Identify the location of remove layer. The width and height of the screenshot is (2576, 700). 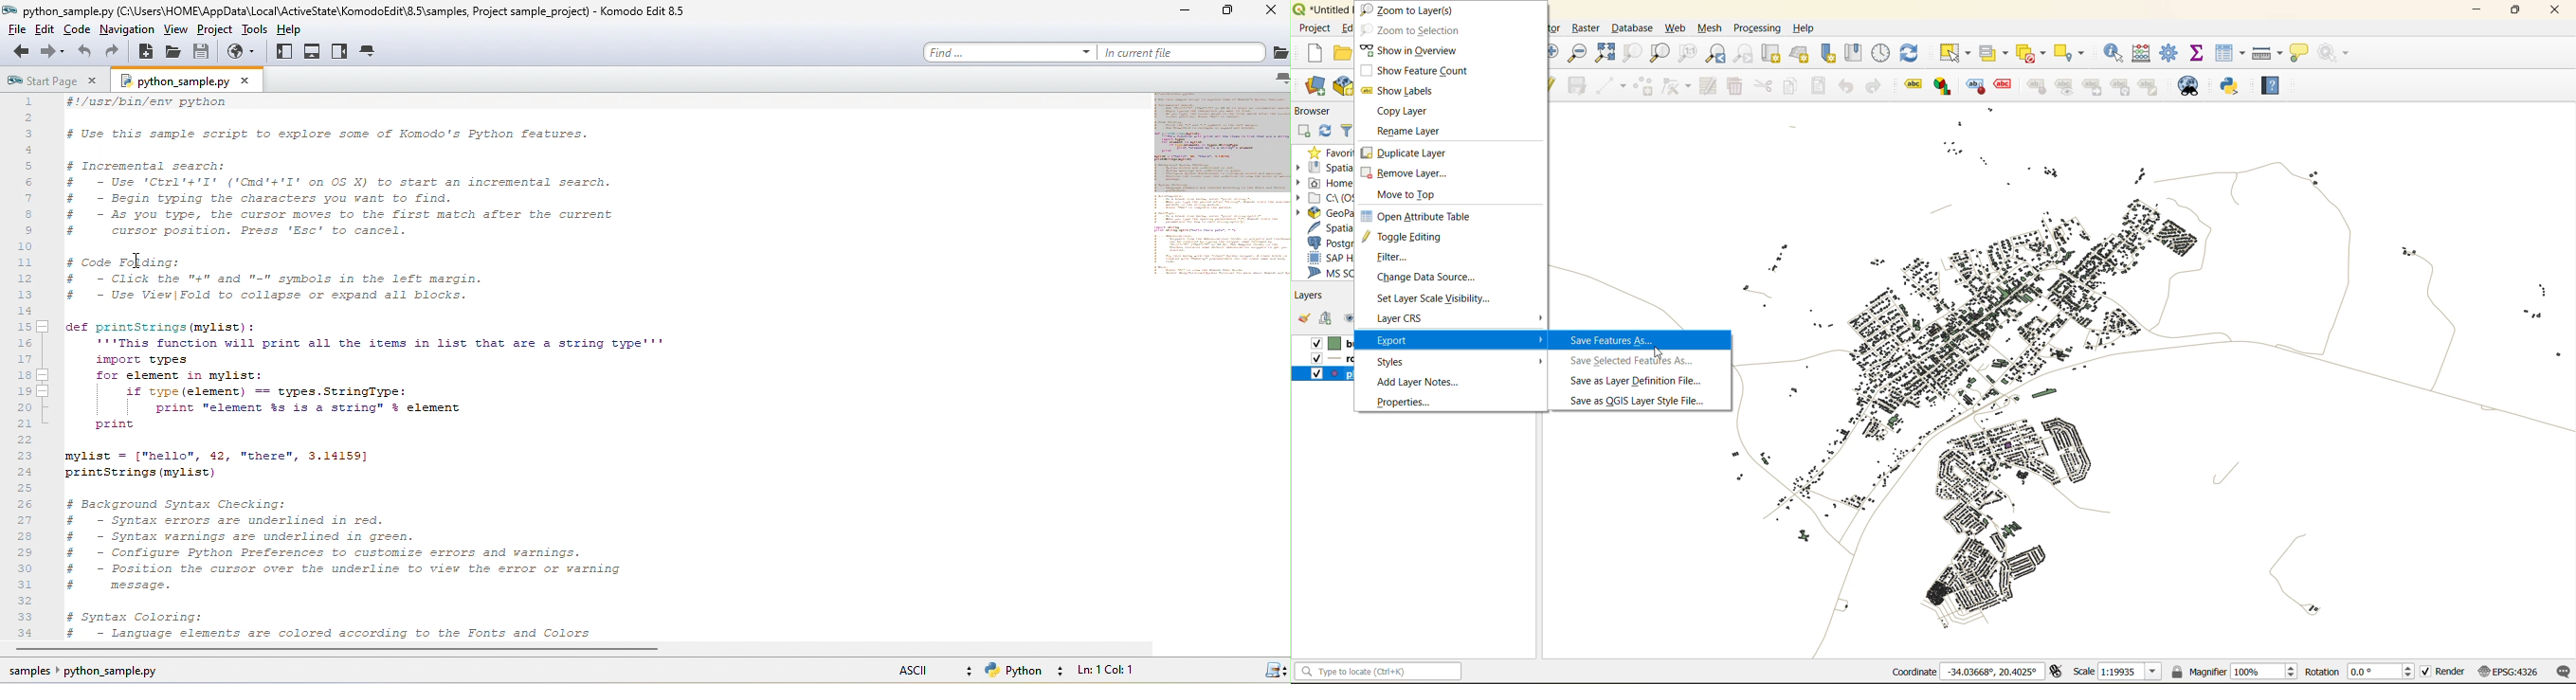
(1405, 175).